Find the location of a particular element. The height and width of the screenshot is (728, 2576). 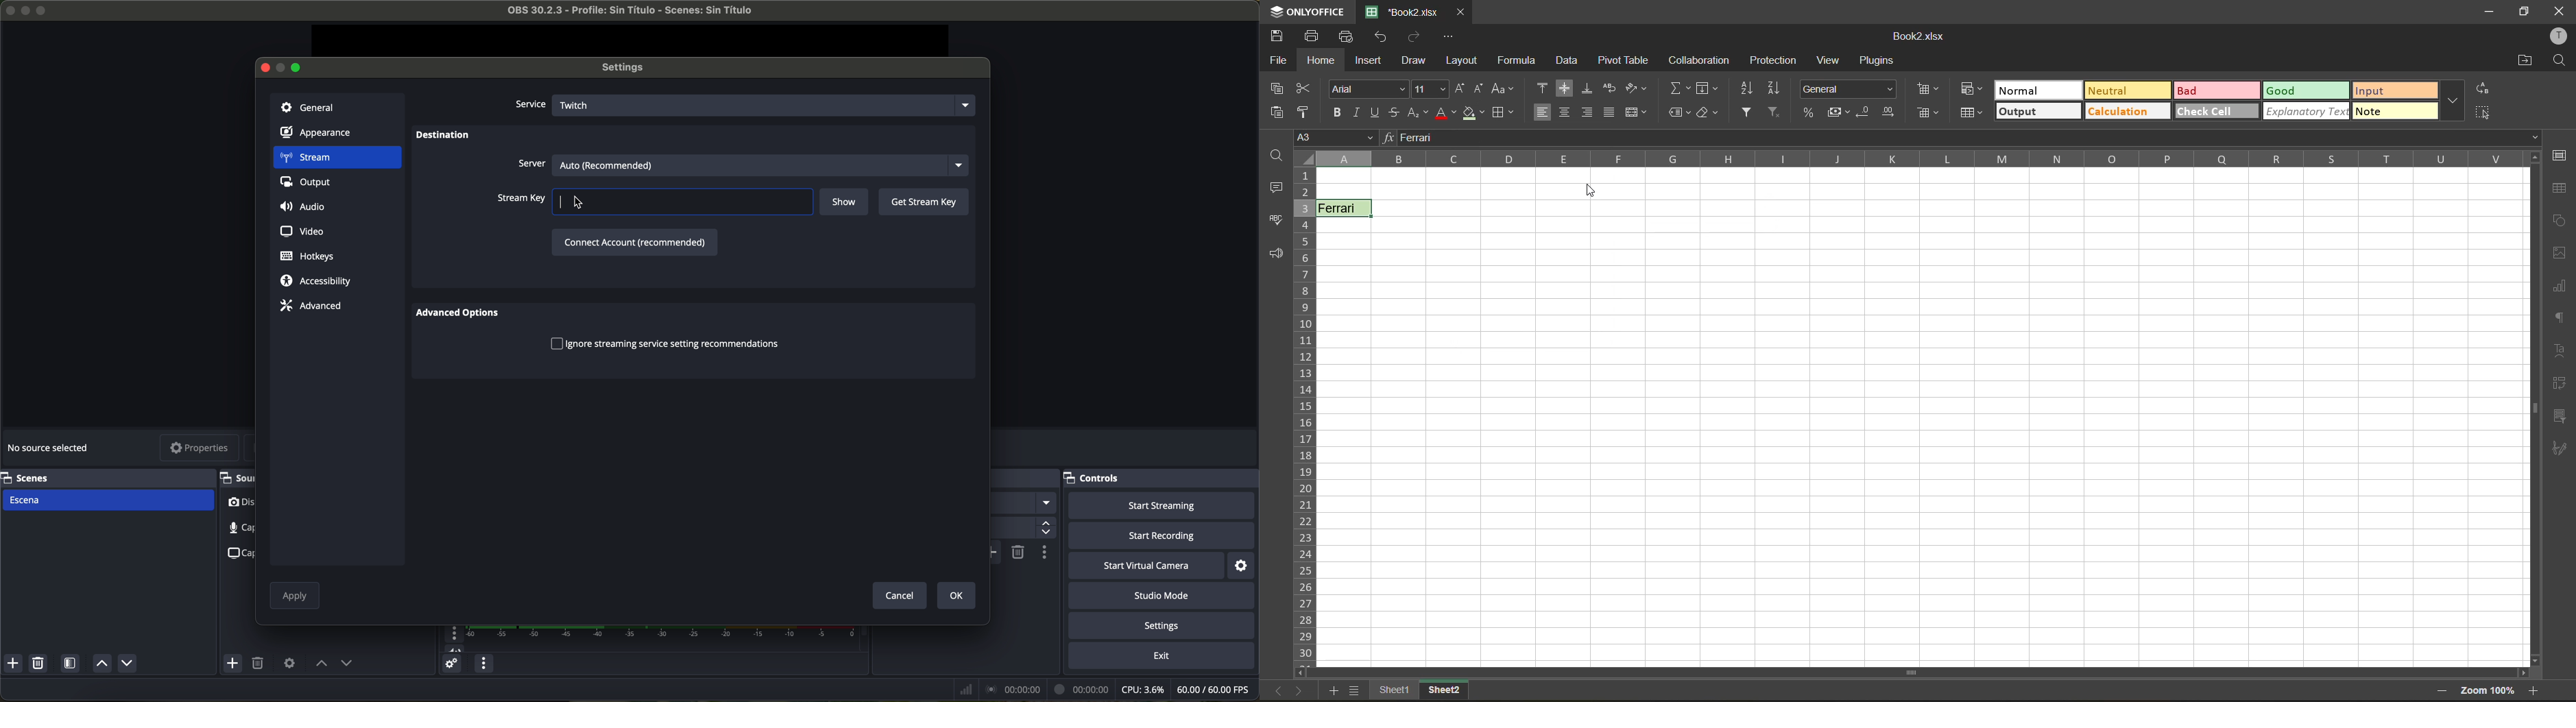

increment size is located at coordinates (1458, 88).